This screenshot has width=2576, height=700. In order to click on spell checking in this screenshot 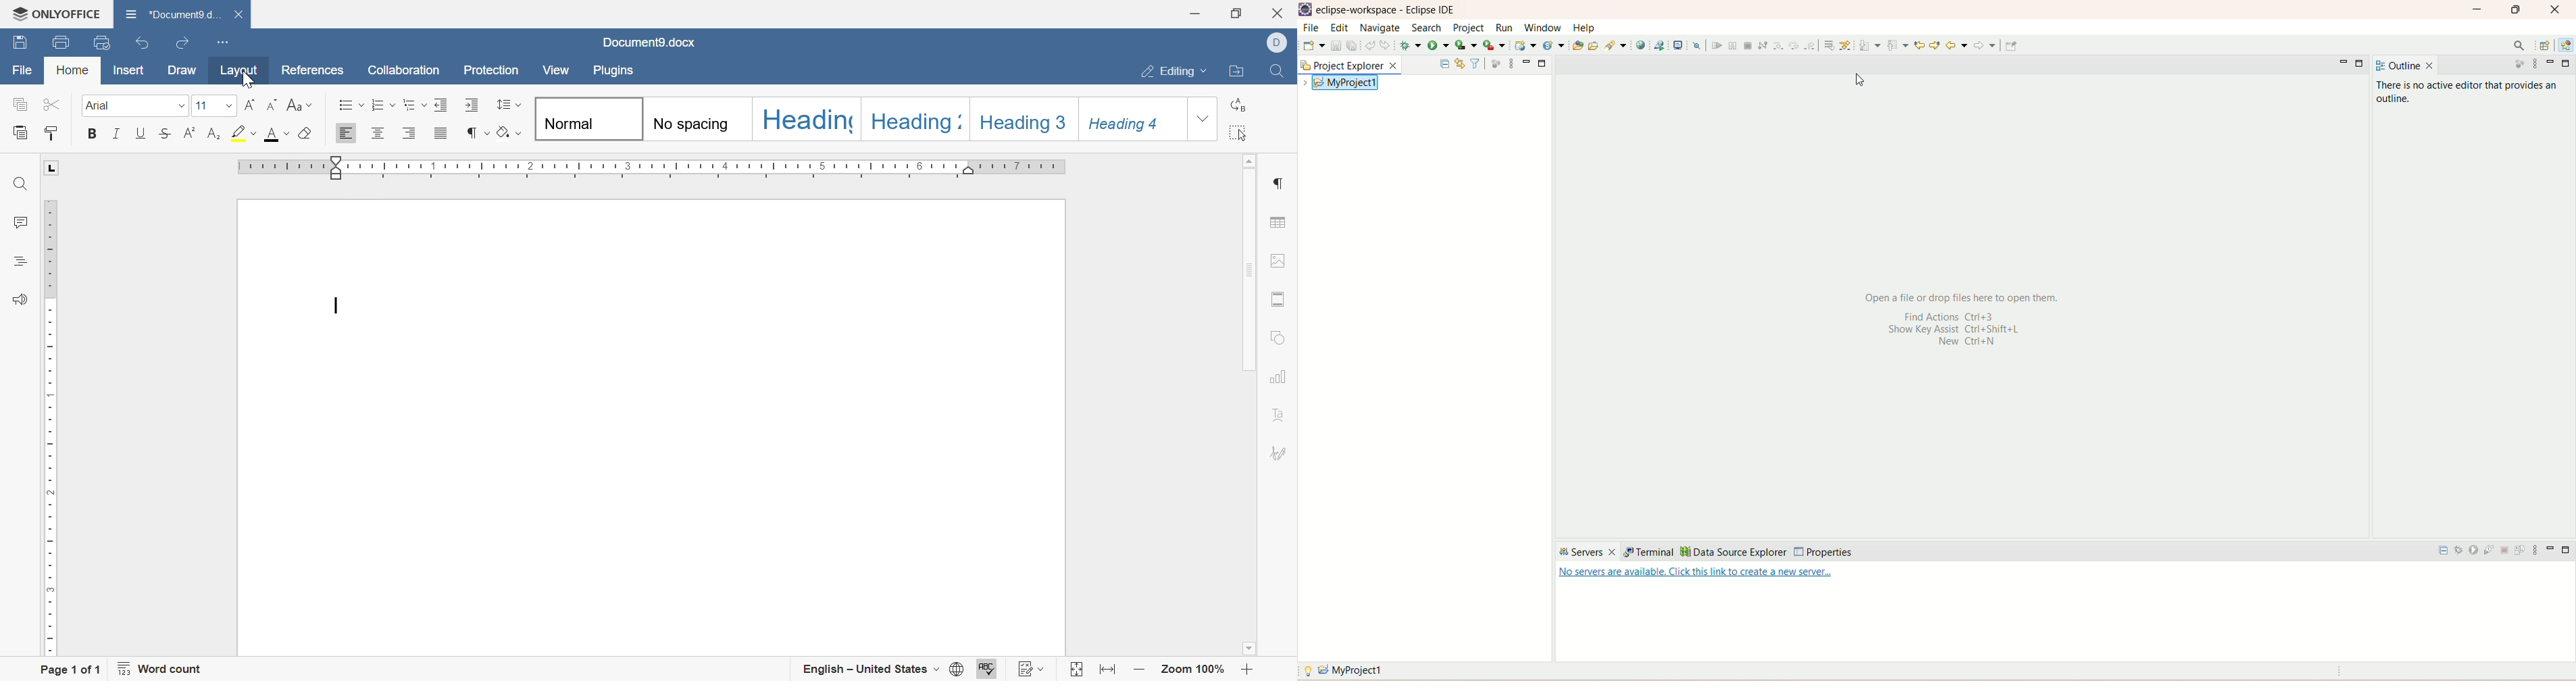, I will do `click(988, 670)`.